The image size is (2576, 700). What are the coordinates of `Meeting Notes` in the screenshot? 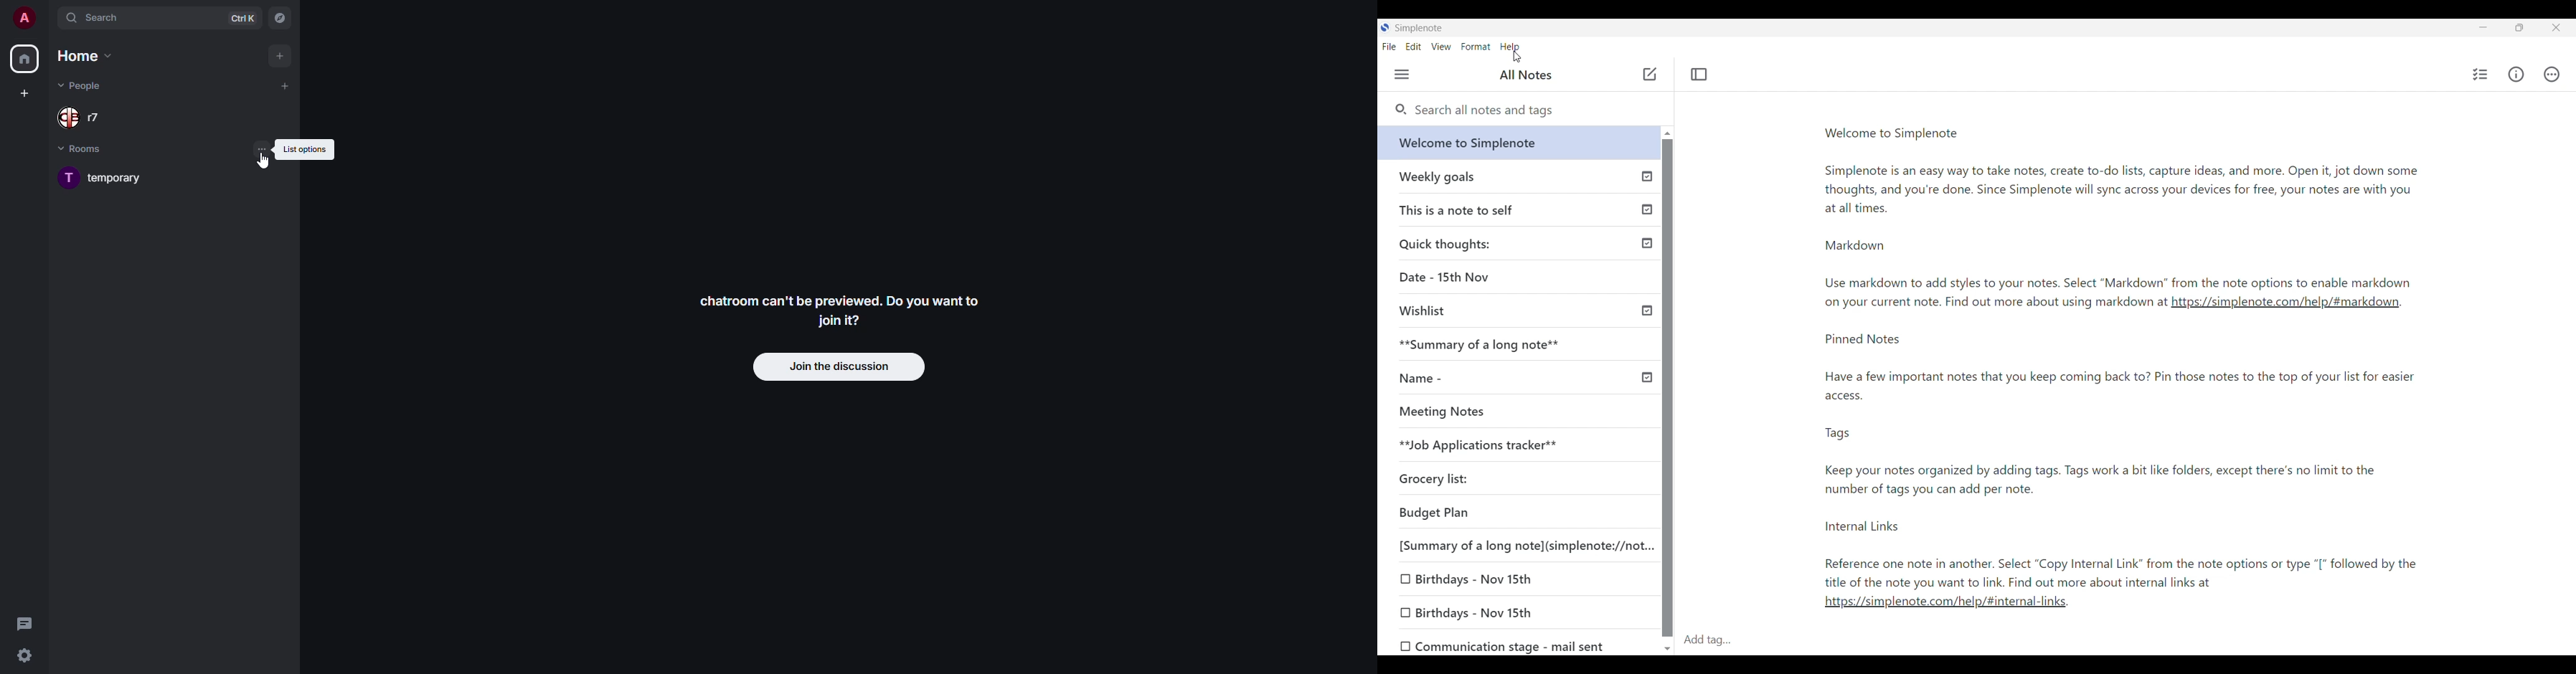 It's located at (1442, 411).